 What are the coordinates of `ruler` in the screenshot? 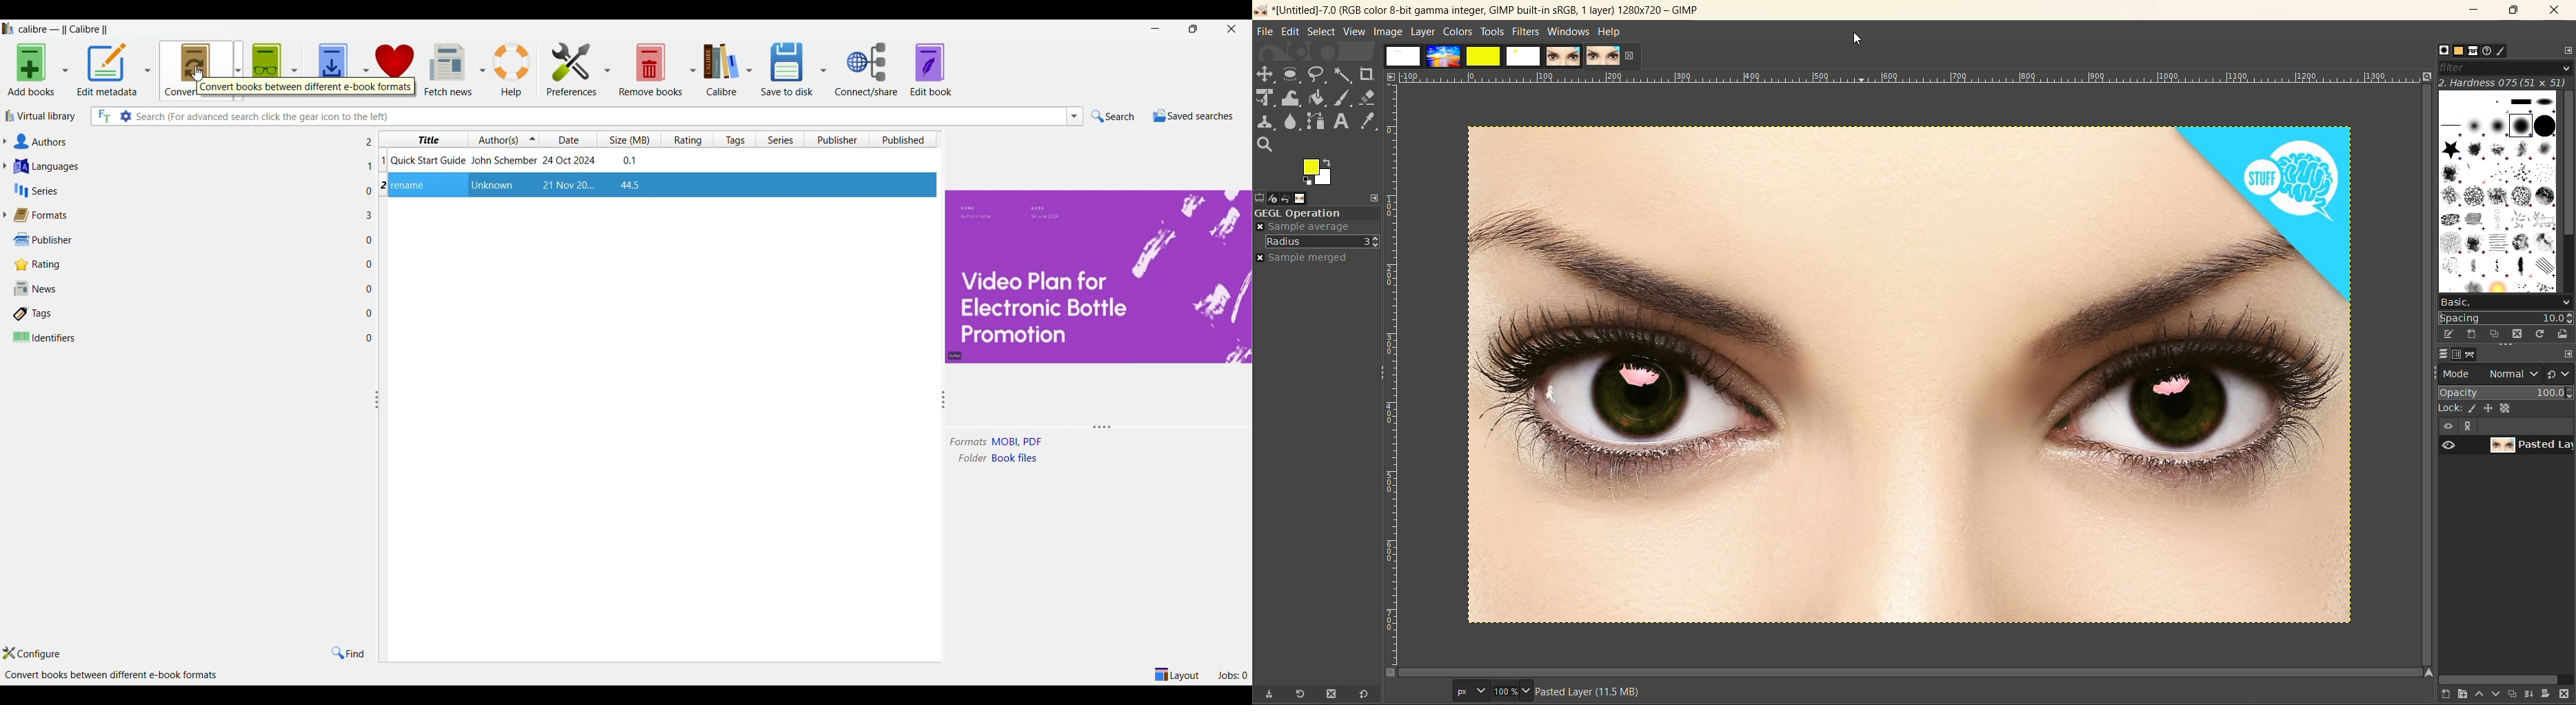 It's located at (1904, 77).